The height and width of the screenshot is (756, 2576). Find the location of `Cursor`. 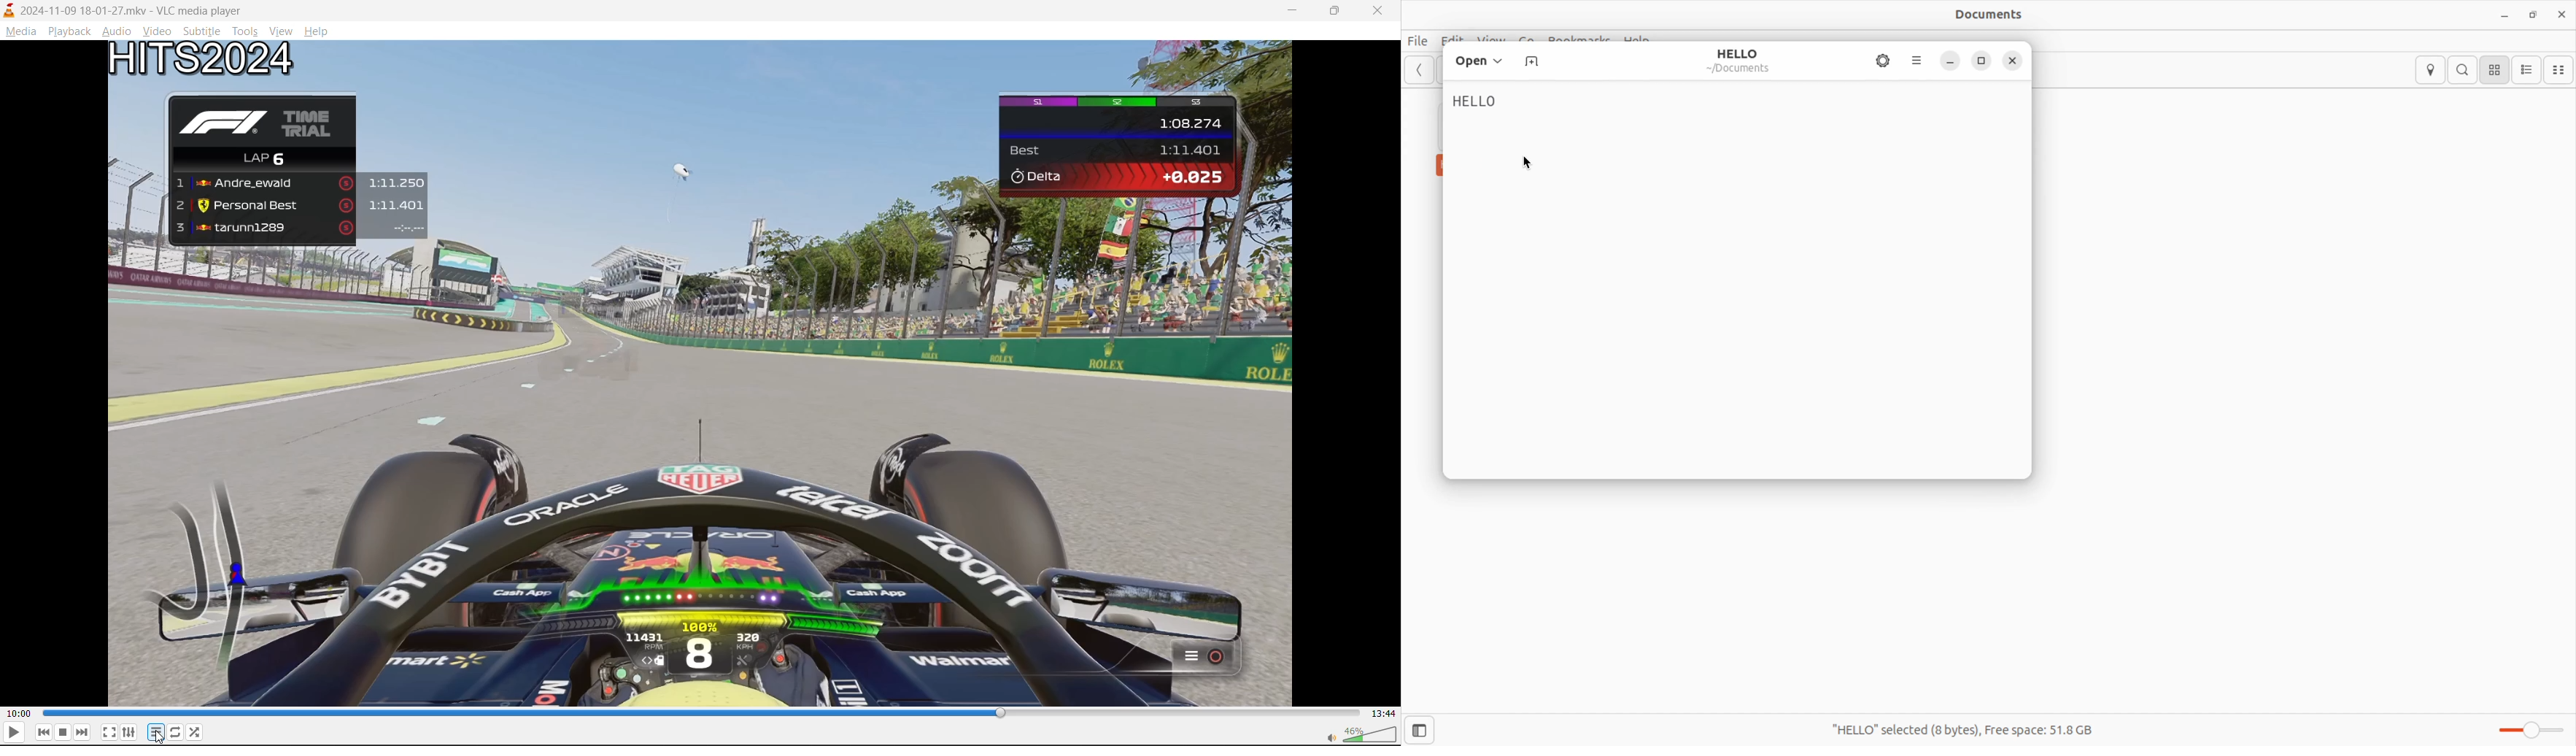

Cursor is located at coordinates (161, 738).